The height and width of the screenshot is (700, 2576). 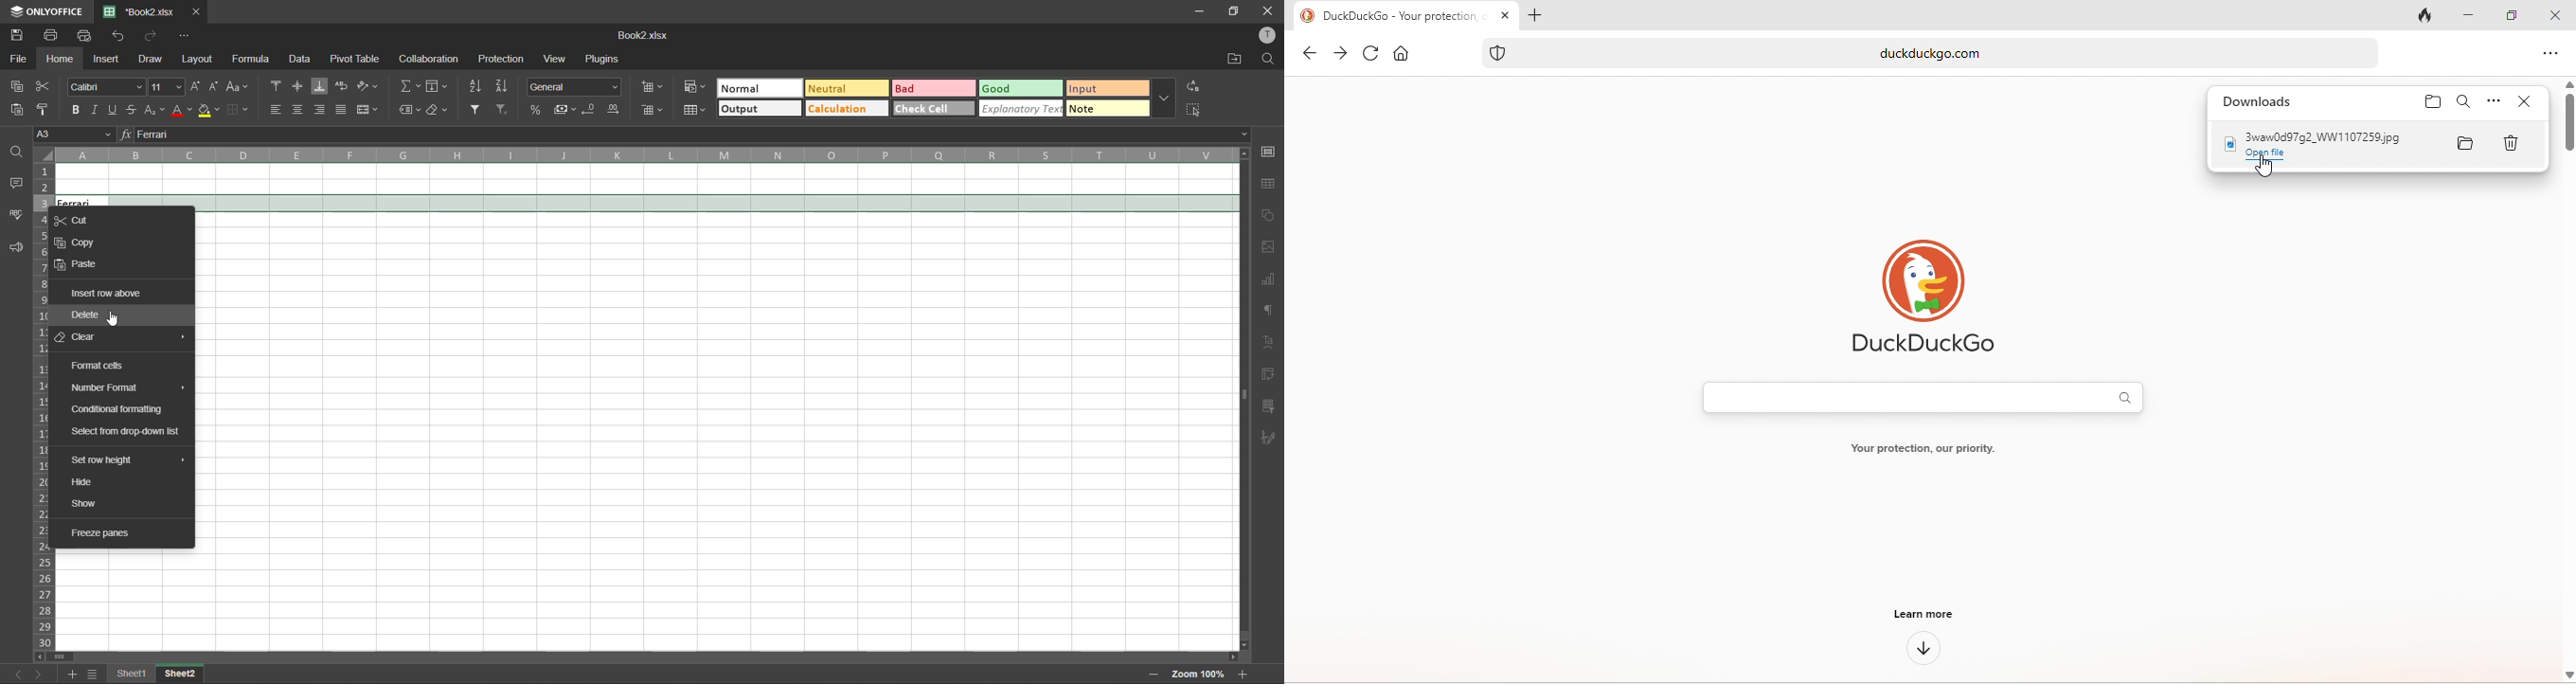 I want to click on increment size, so click(x=195, y=86).